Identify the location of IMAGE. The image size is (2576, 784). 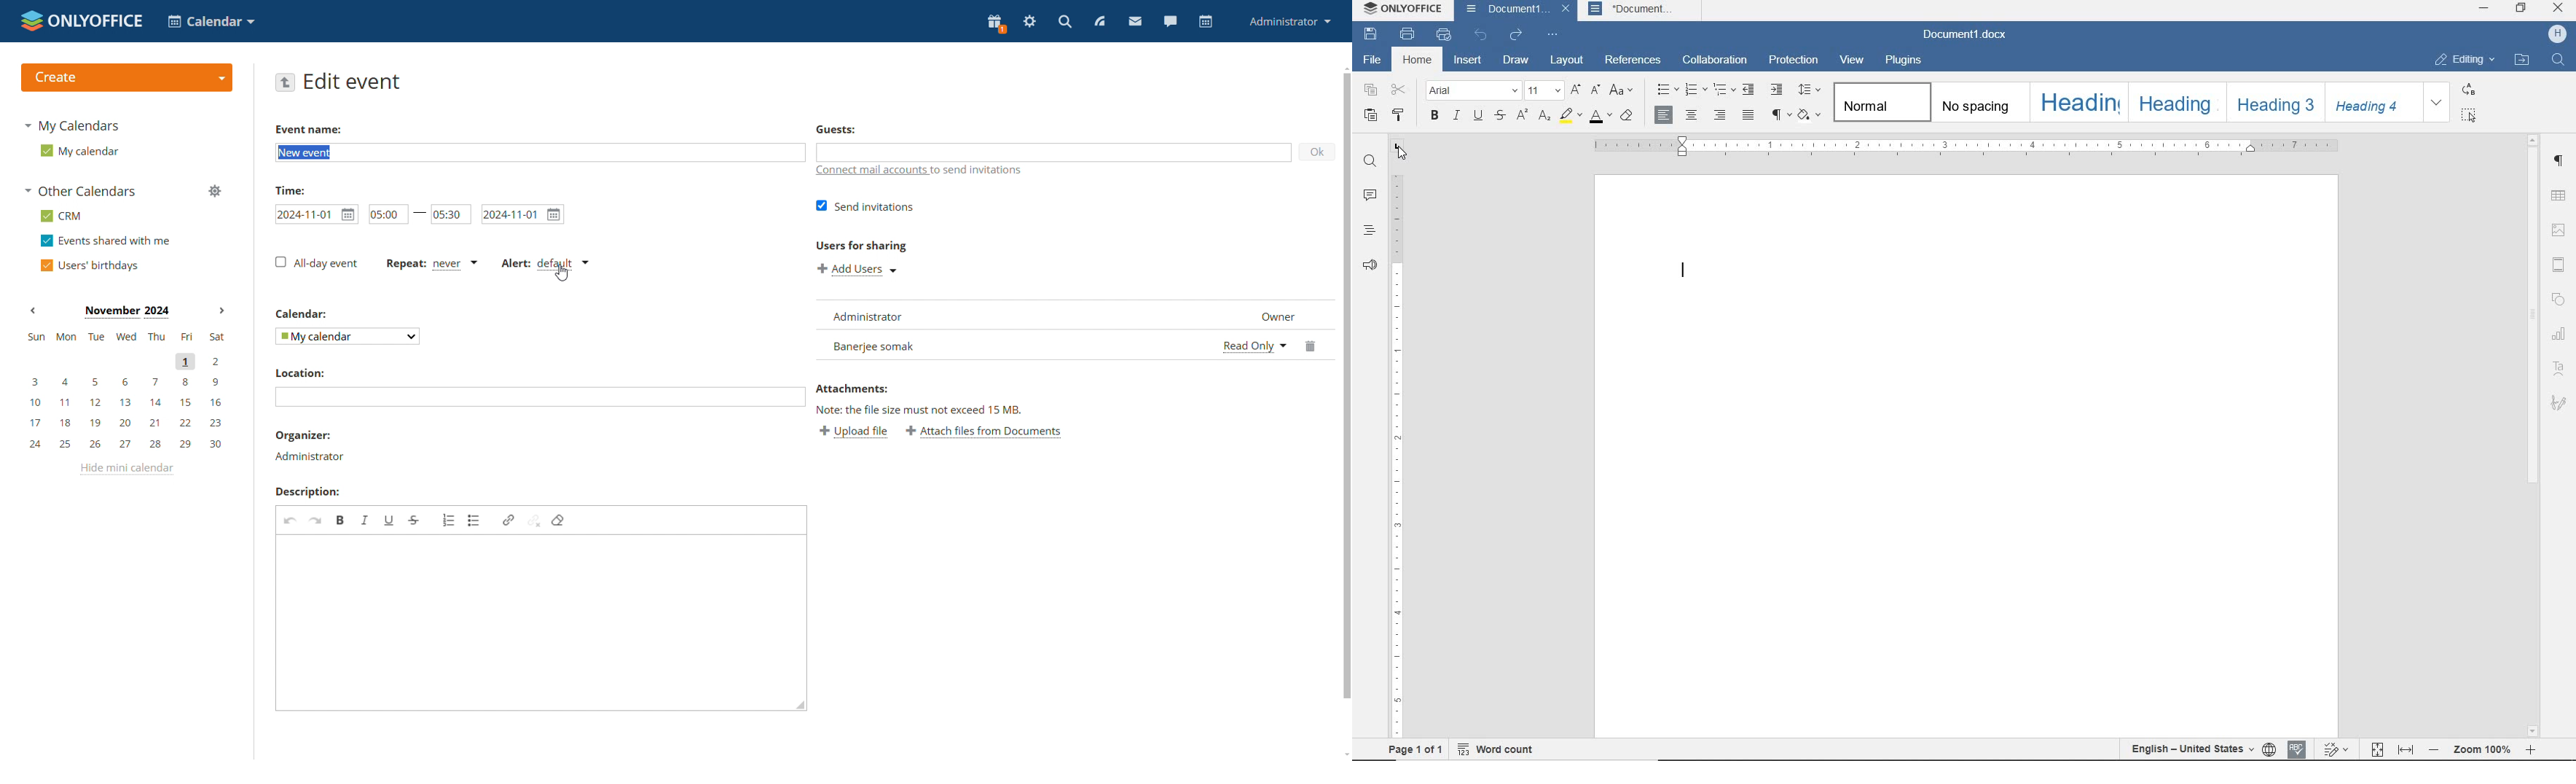
(2559, 230).